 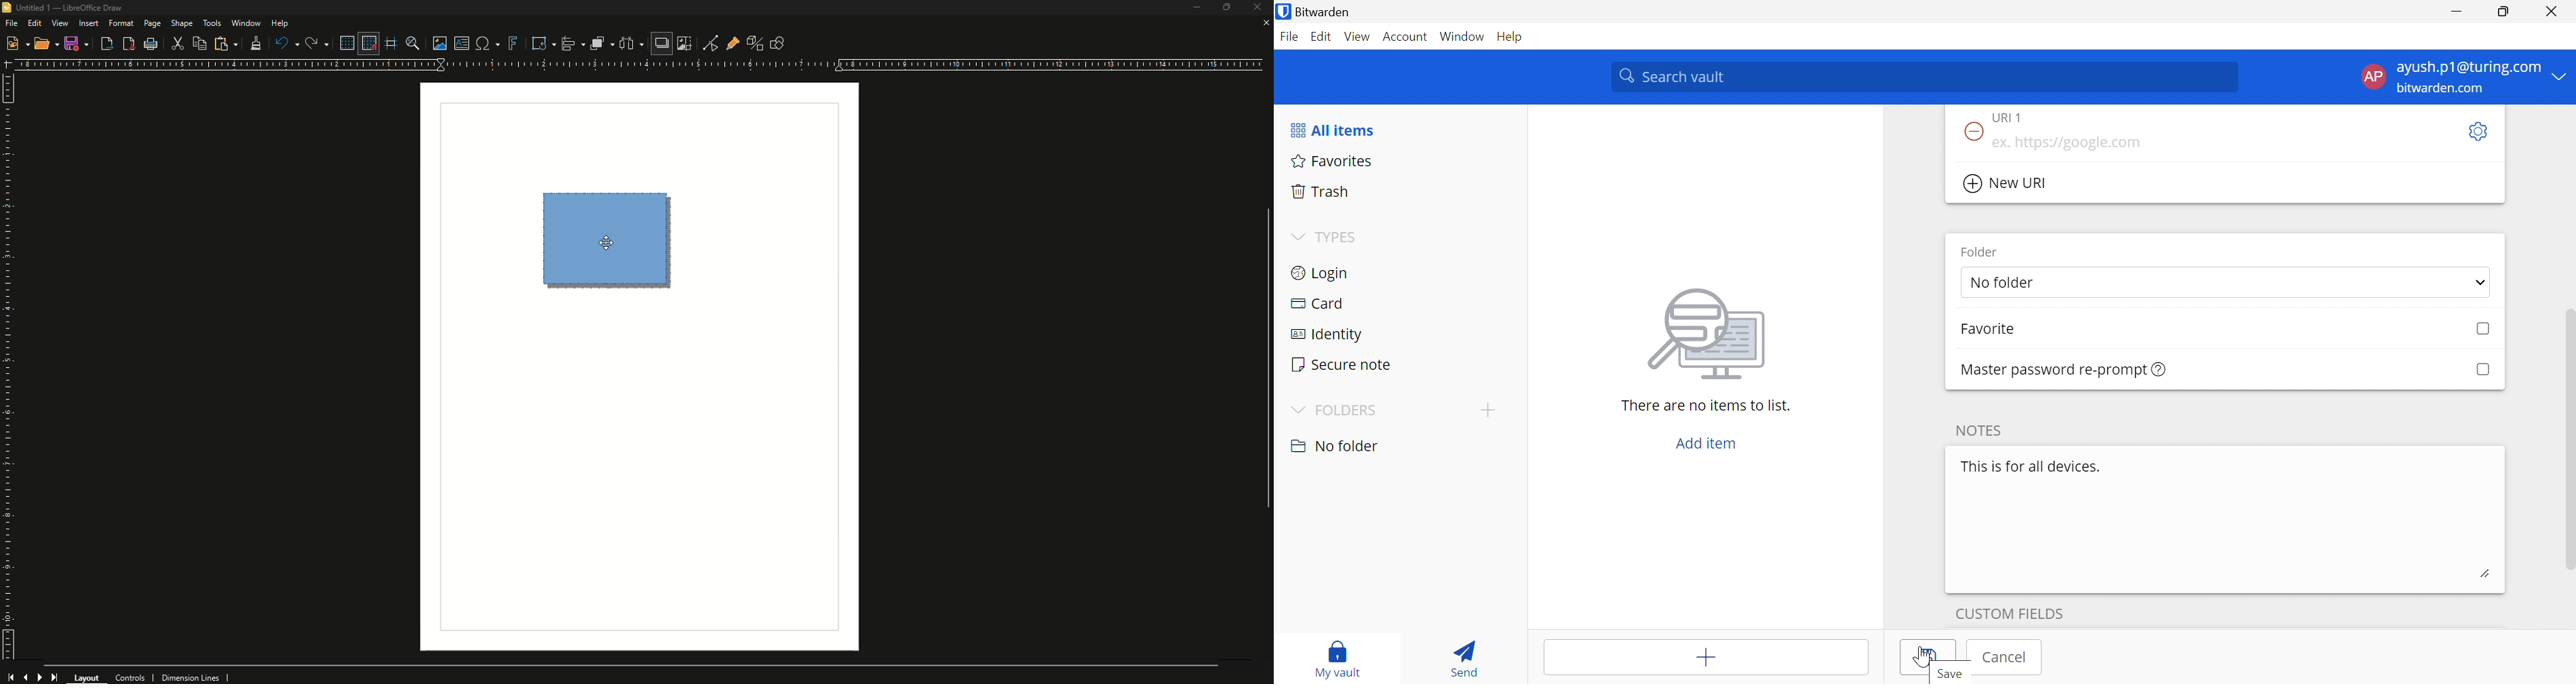 What do you see at coordinates (60, 23) in the screenshot?
I see `View` at bounding box center [60, 23].